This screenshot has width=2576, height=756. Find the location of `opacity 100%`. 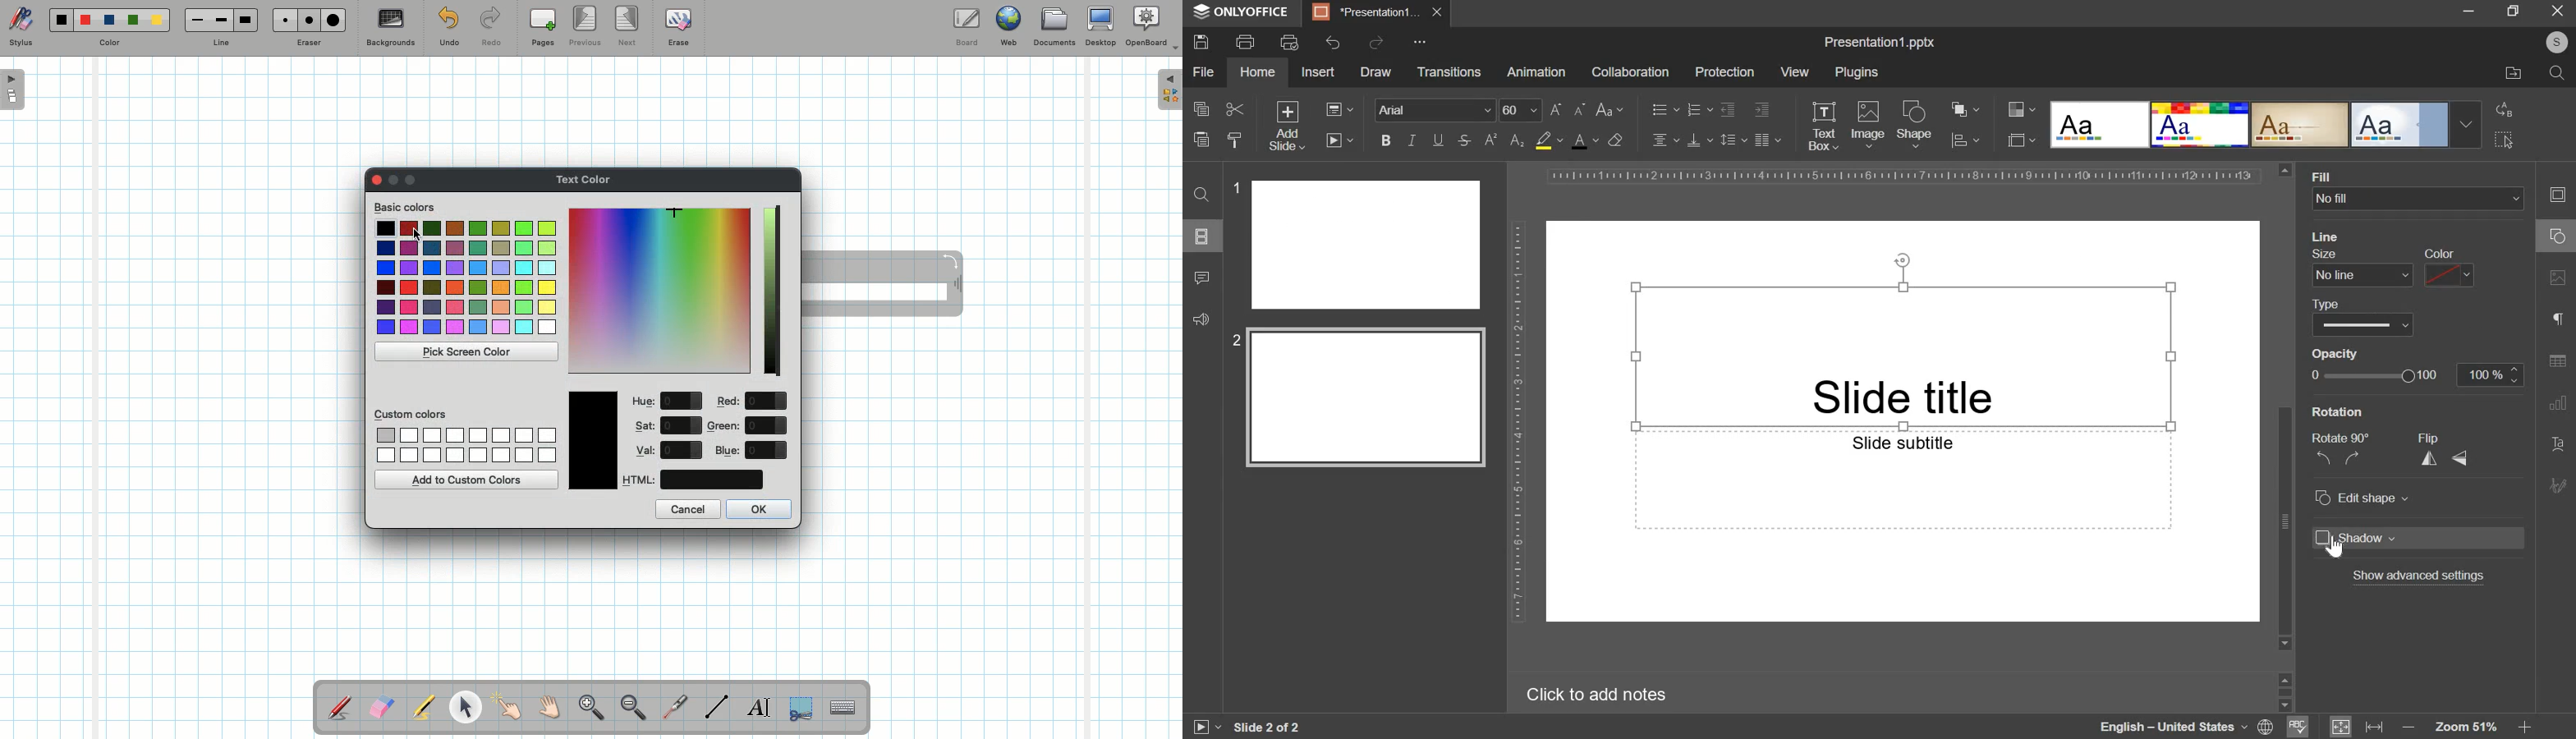

opacity 100% is located at coordinates (2492, 374).